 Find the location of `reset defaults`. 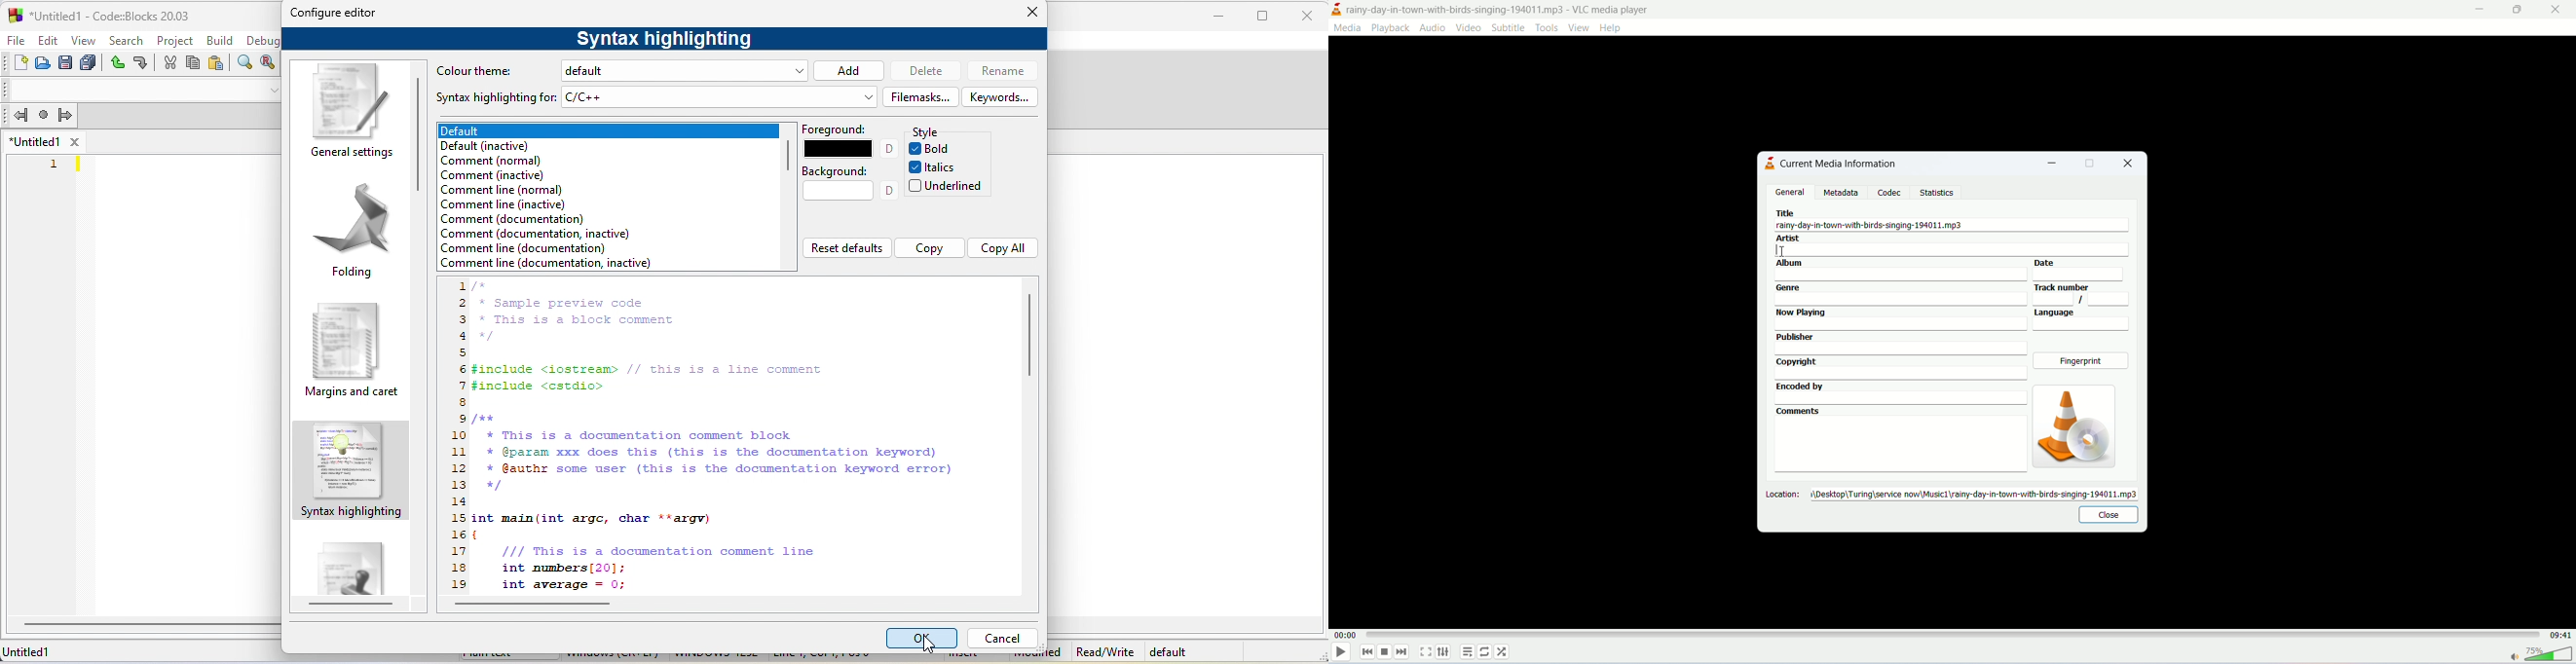

reset defaults is located at coordinates (846, 246).